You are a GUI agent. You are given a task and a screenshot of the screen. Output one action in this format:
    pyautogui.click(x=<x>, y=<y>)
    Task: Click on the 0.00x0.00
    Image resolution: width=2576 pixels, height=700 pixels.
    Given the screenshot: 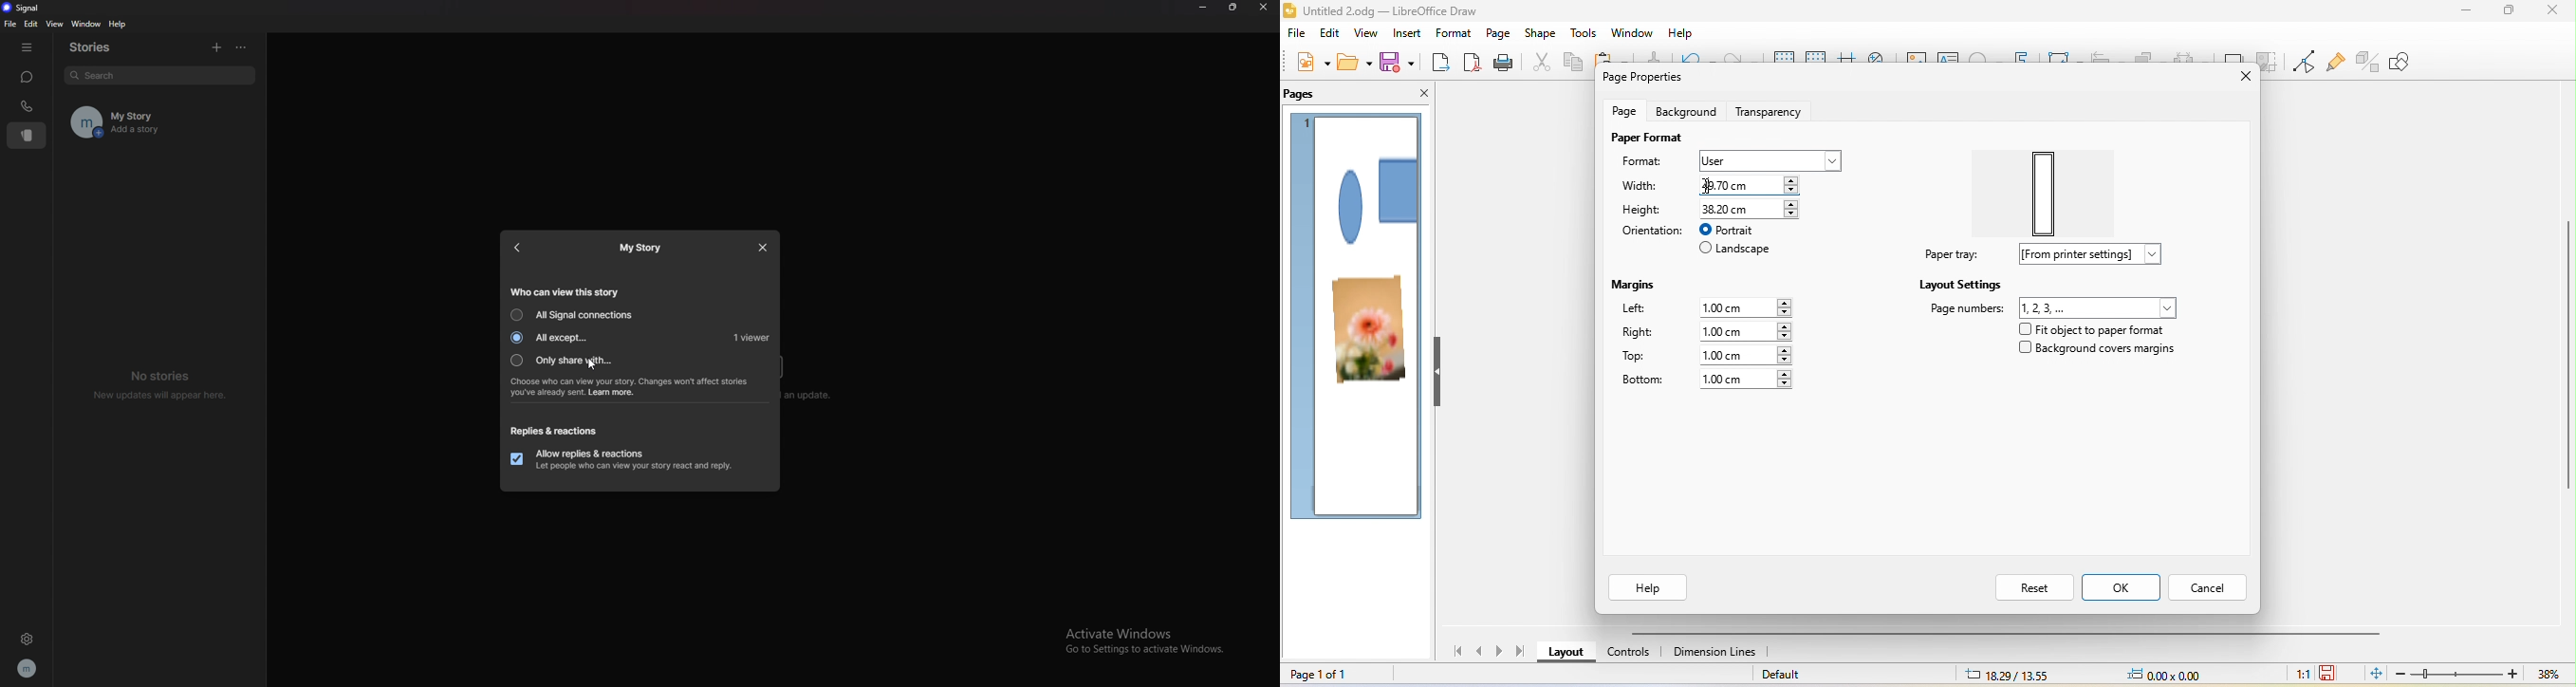 What is the action you would take?
    pyautogui.click(x=2178, y=676)
    